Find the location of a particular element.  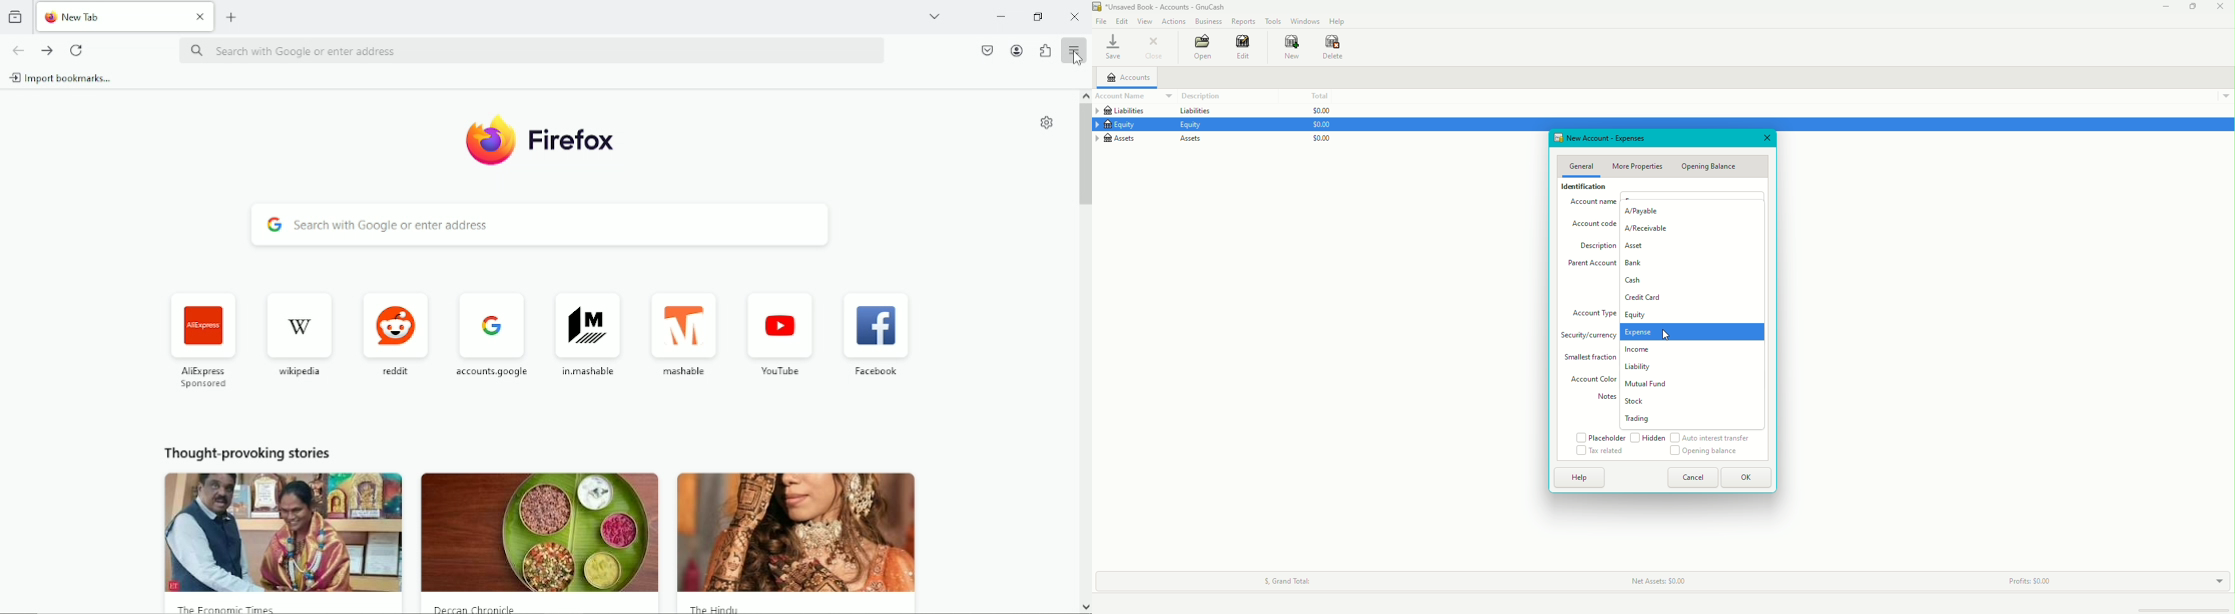

A/Receivable is located at coordinates (1648, 228).